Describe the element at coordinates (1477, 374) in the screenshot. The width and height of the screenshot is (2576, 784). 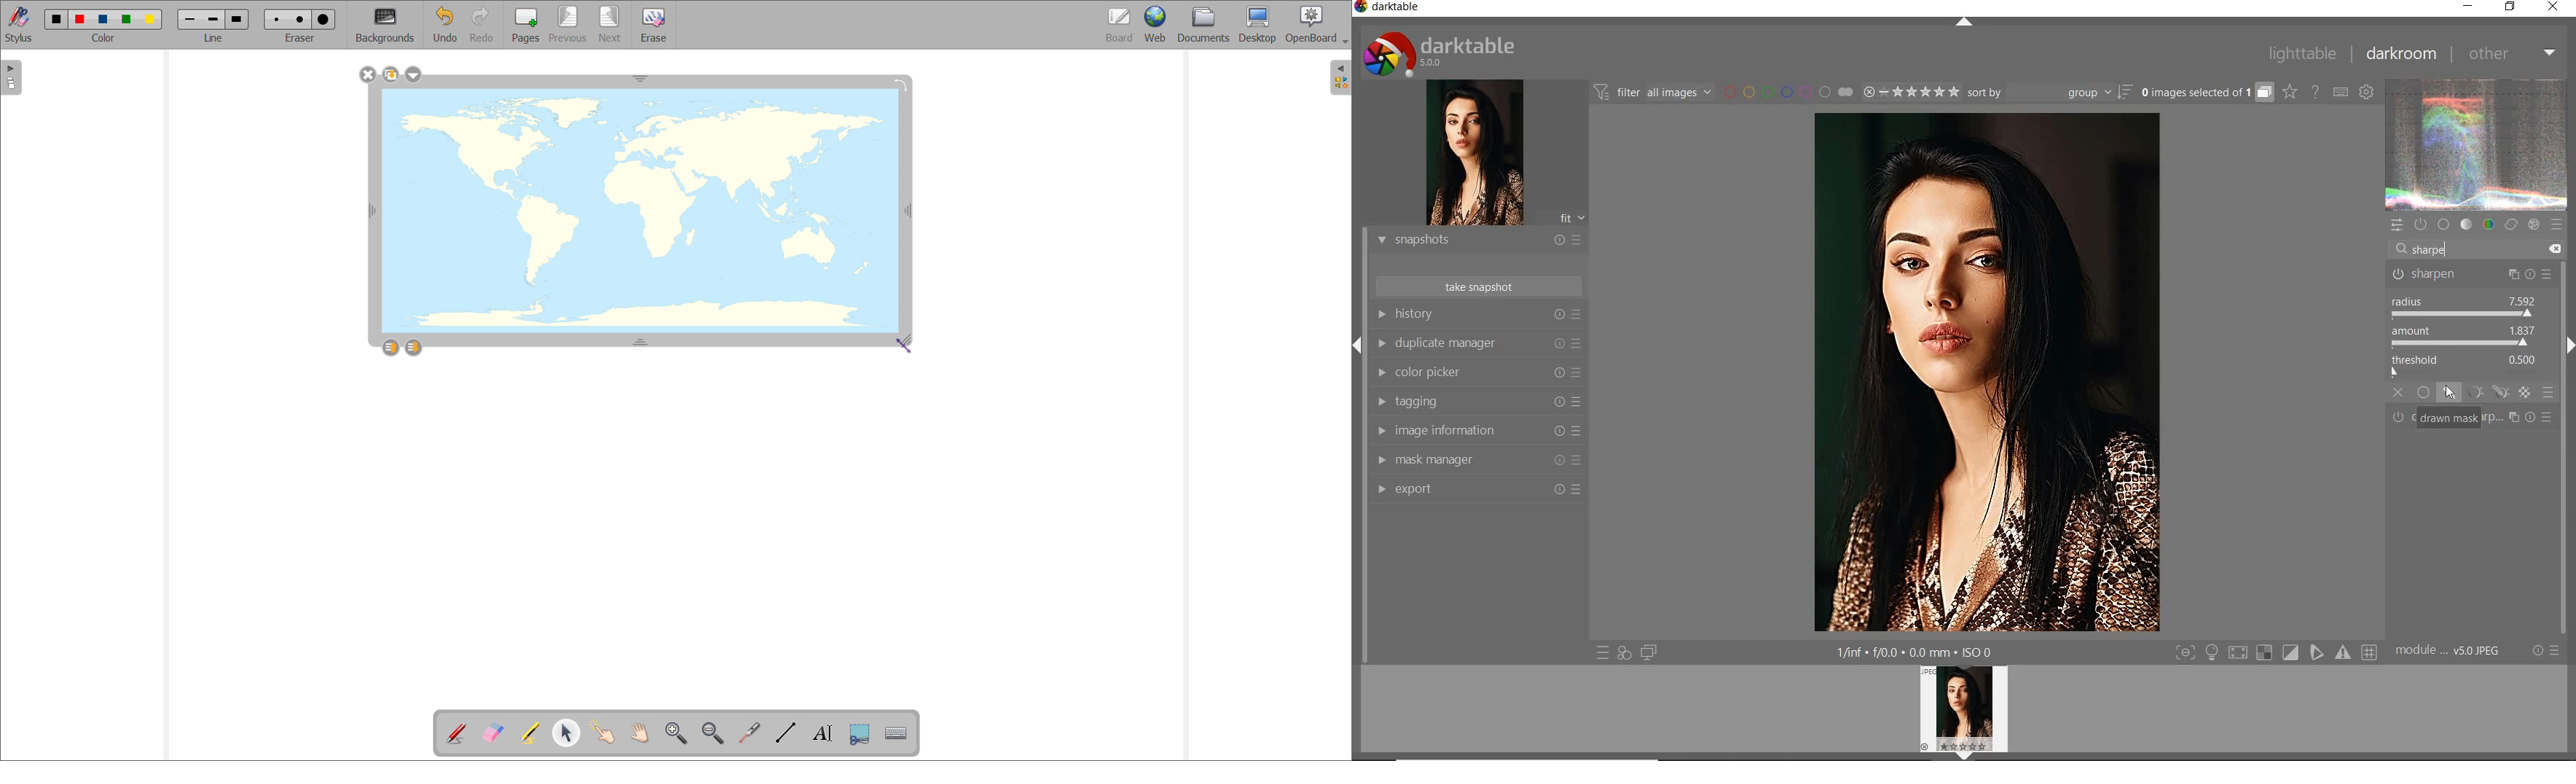
I see `COLOR PICKER` at that location.